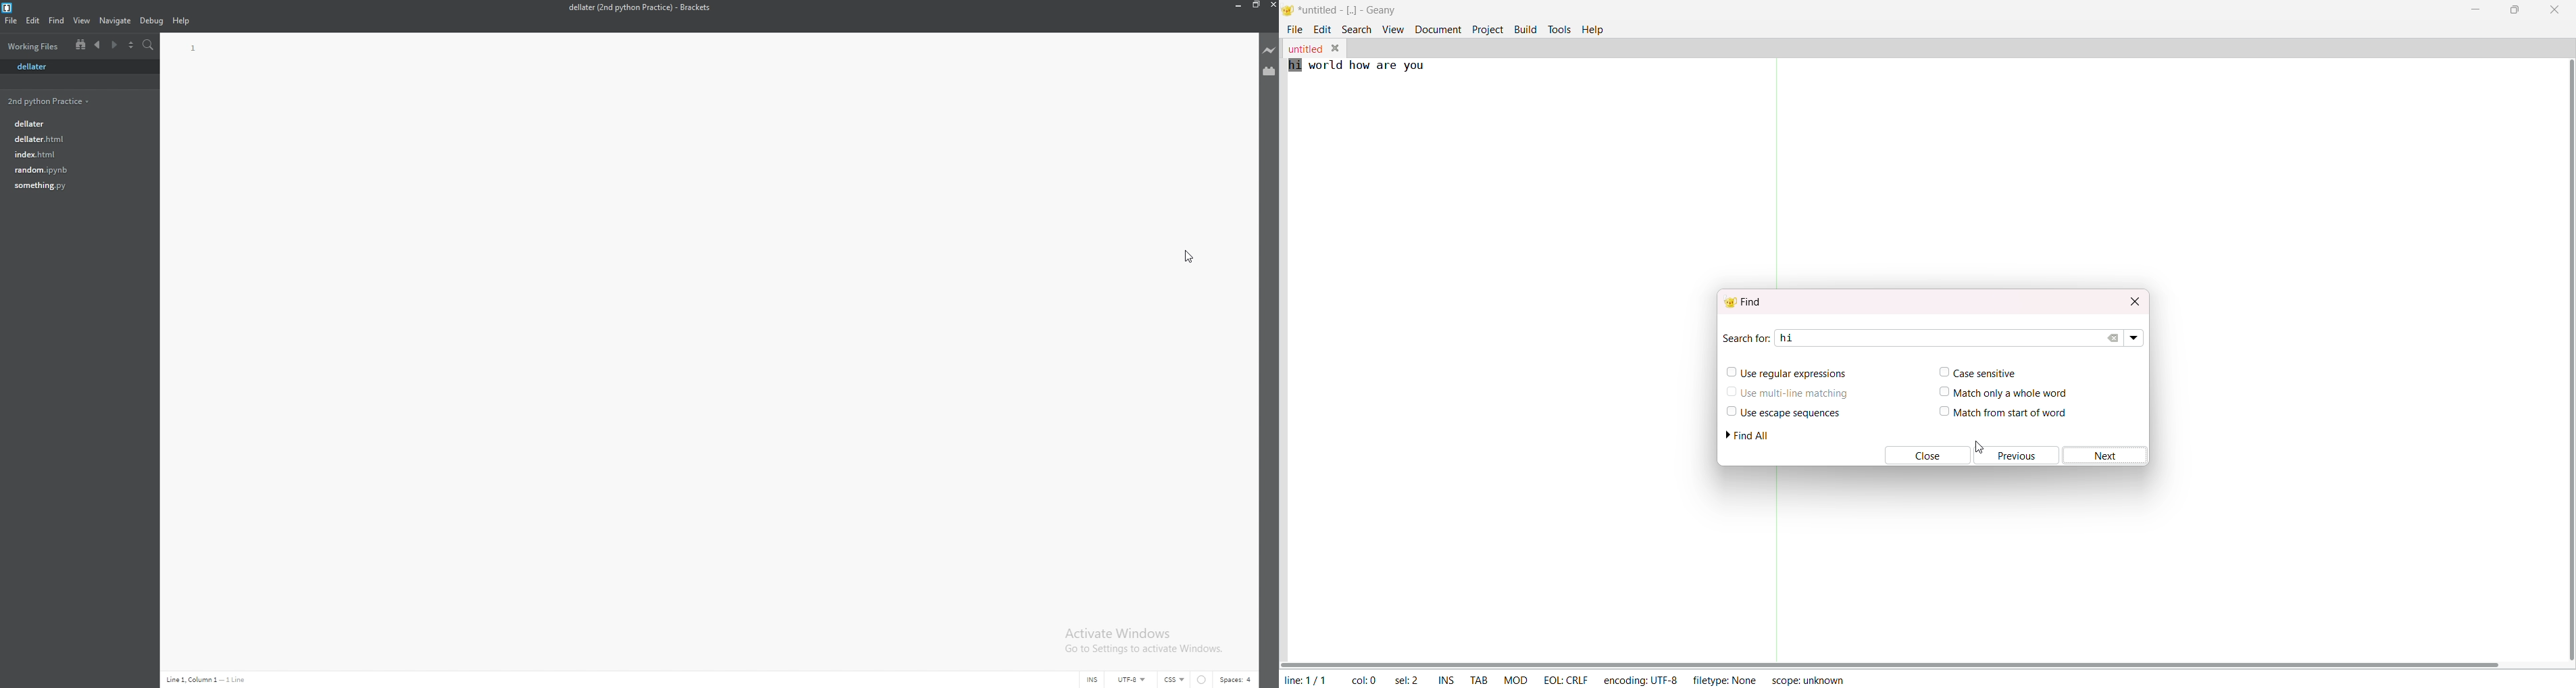 This screenshot has width=2576, height=700. Describe the element at coordinates (149, 45) in the screenshot. I see `search` at that location.